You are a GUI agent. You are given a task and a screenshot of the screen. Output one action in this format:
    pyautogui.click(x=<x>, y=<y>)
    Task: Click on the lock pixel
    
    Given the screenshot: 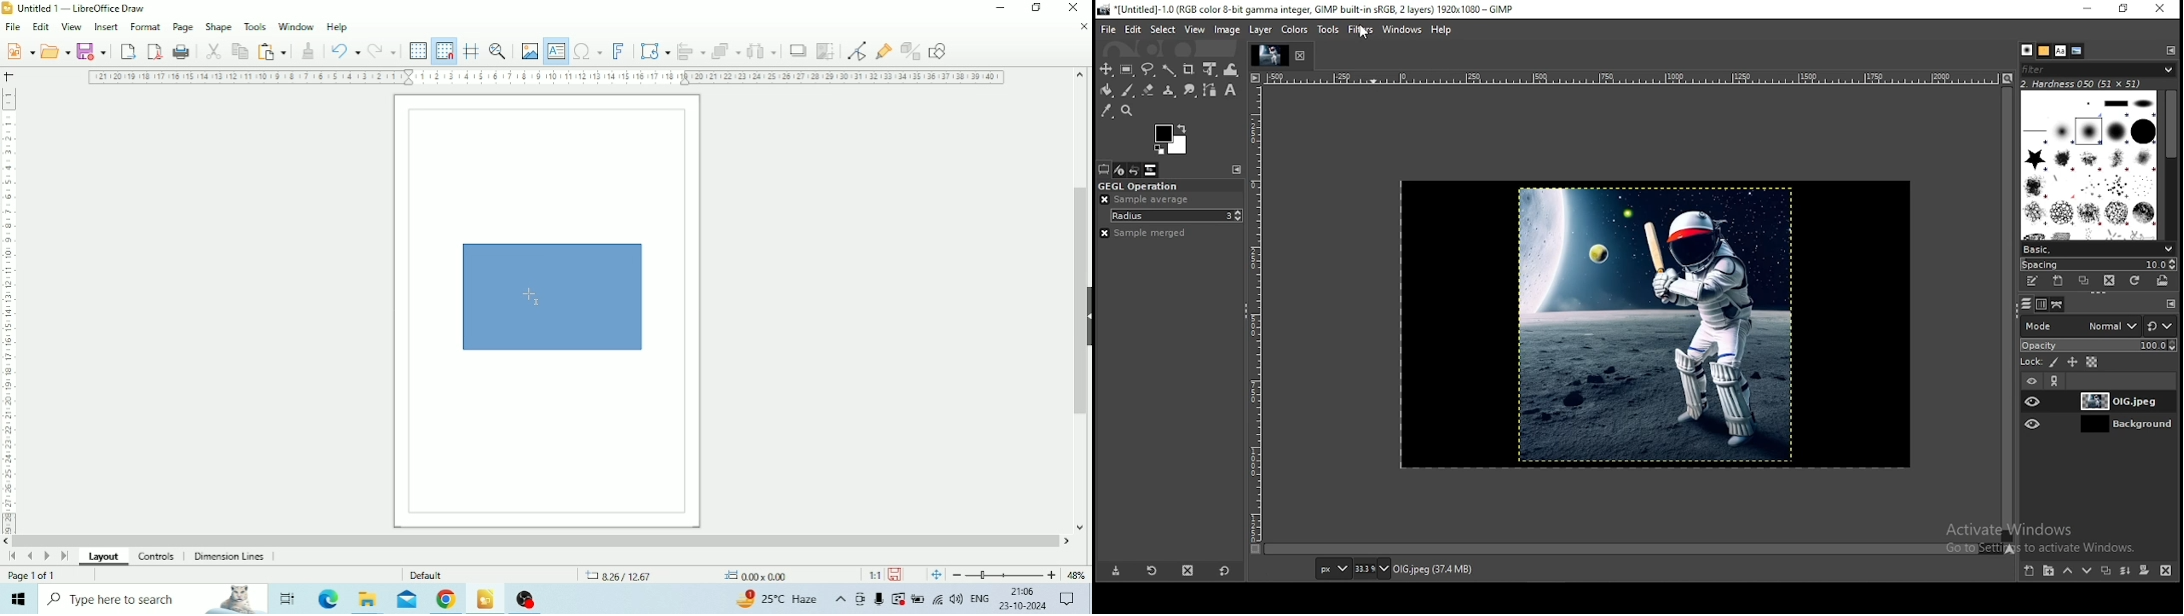 What is the action you would take?
    pyautogui.click(x=2055, y=362)
    